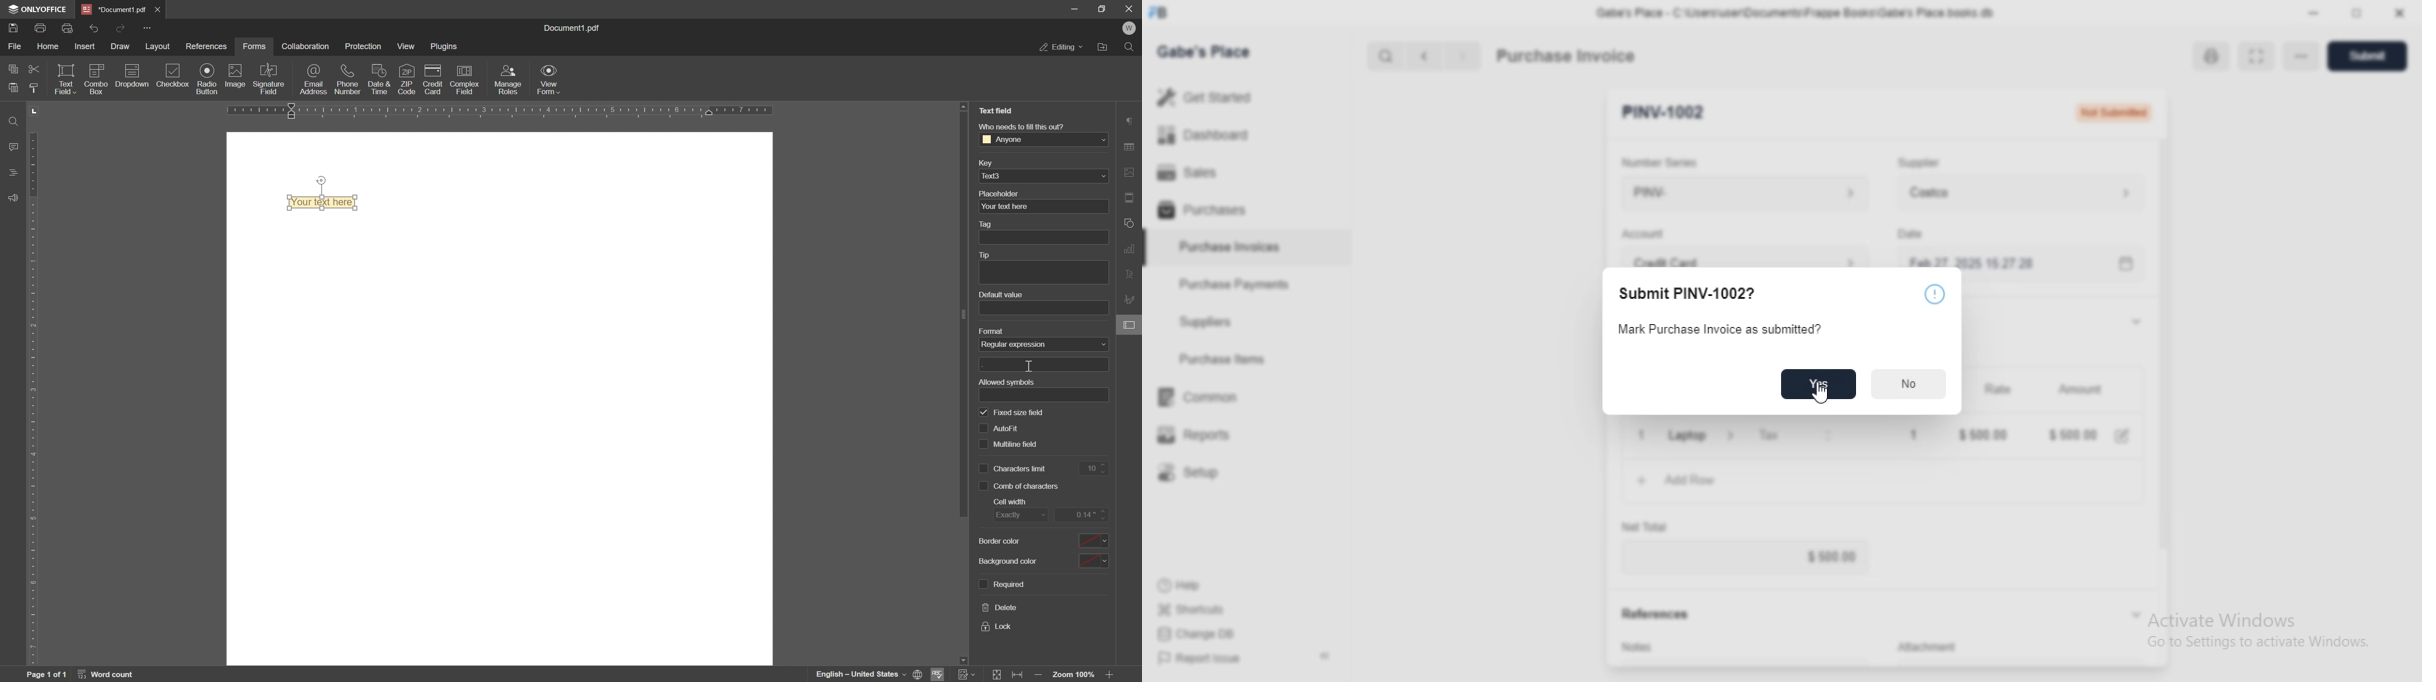 The width and height of the screenshot is (2436, 700). What do you see at coordinates (51, 48) in the screenshot?
I see `home` at bounding box center [51, 48].